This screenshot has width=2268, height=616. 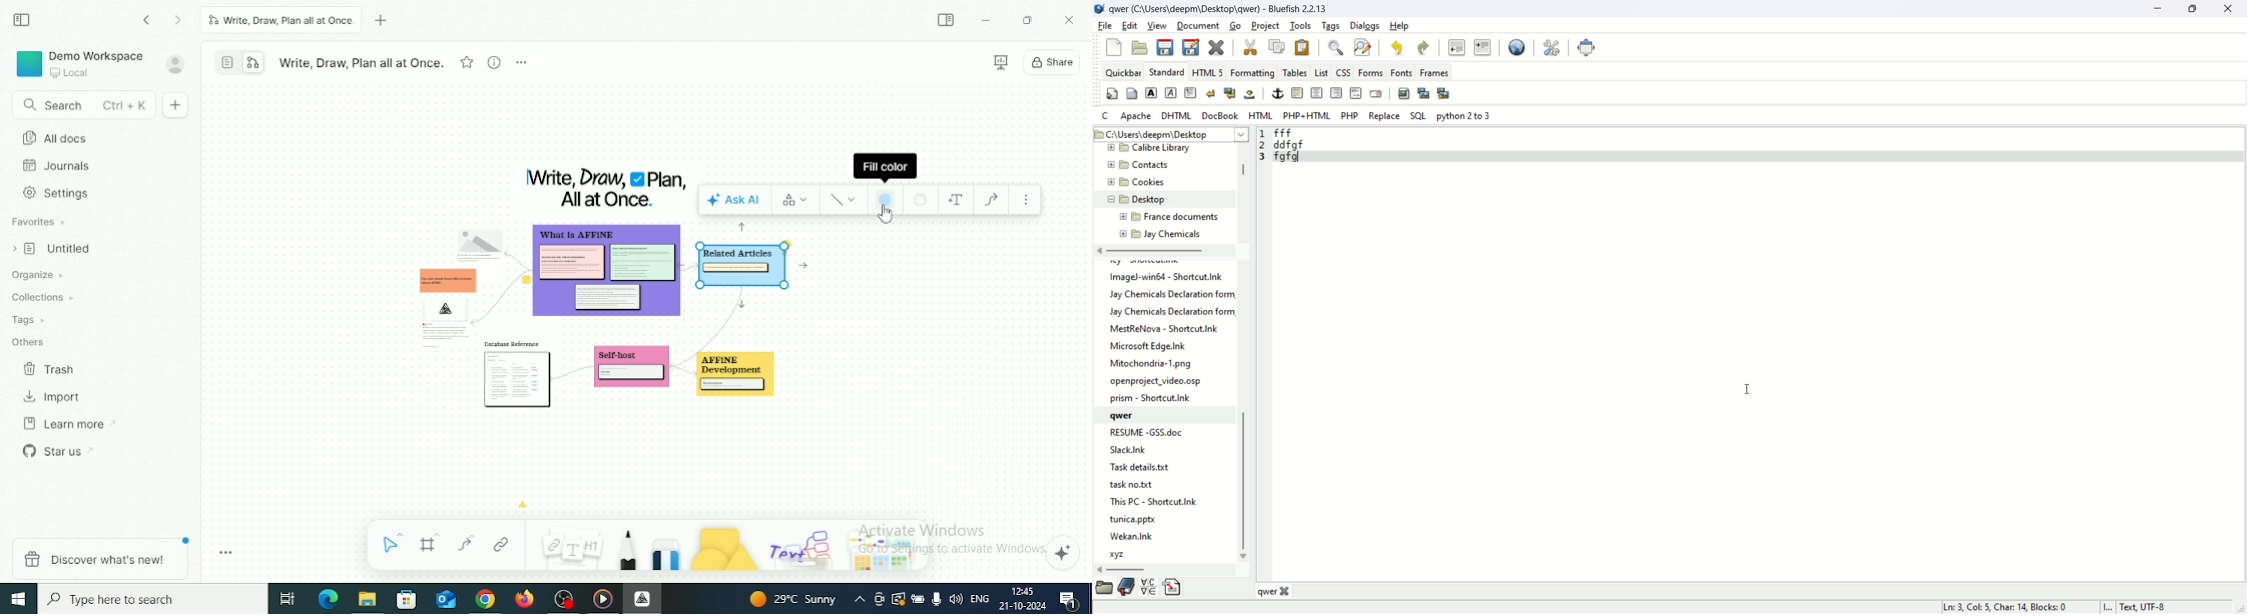 What do you see at coordinates (606, 188) in the screenshot?
I see `Title` at bounding box center [606, 188].